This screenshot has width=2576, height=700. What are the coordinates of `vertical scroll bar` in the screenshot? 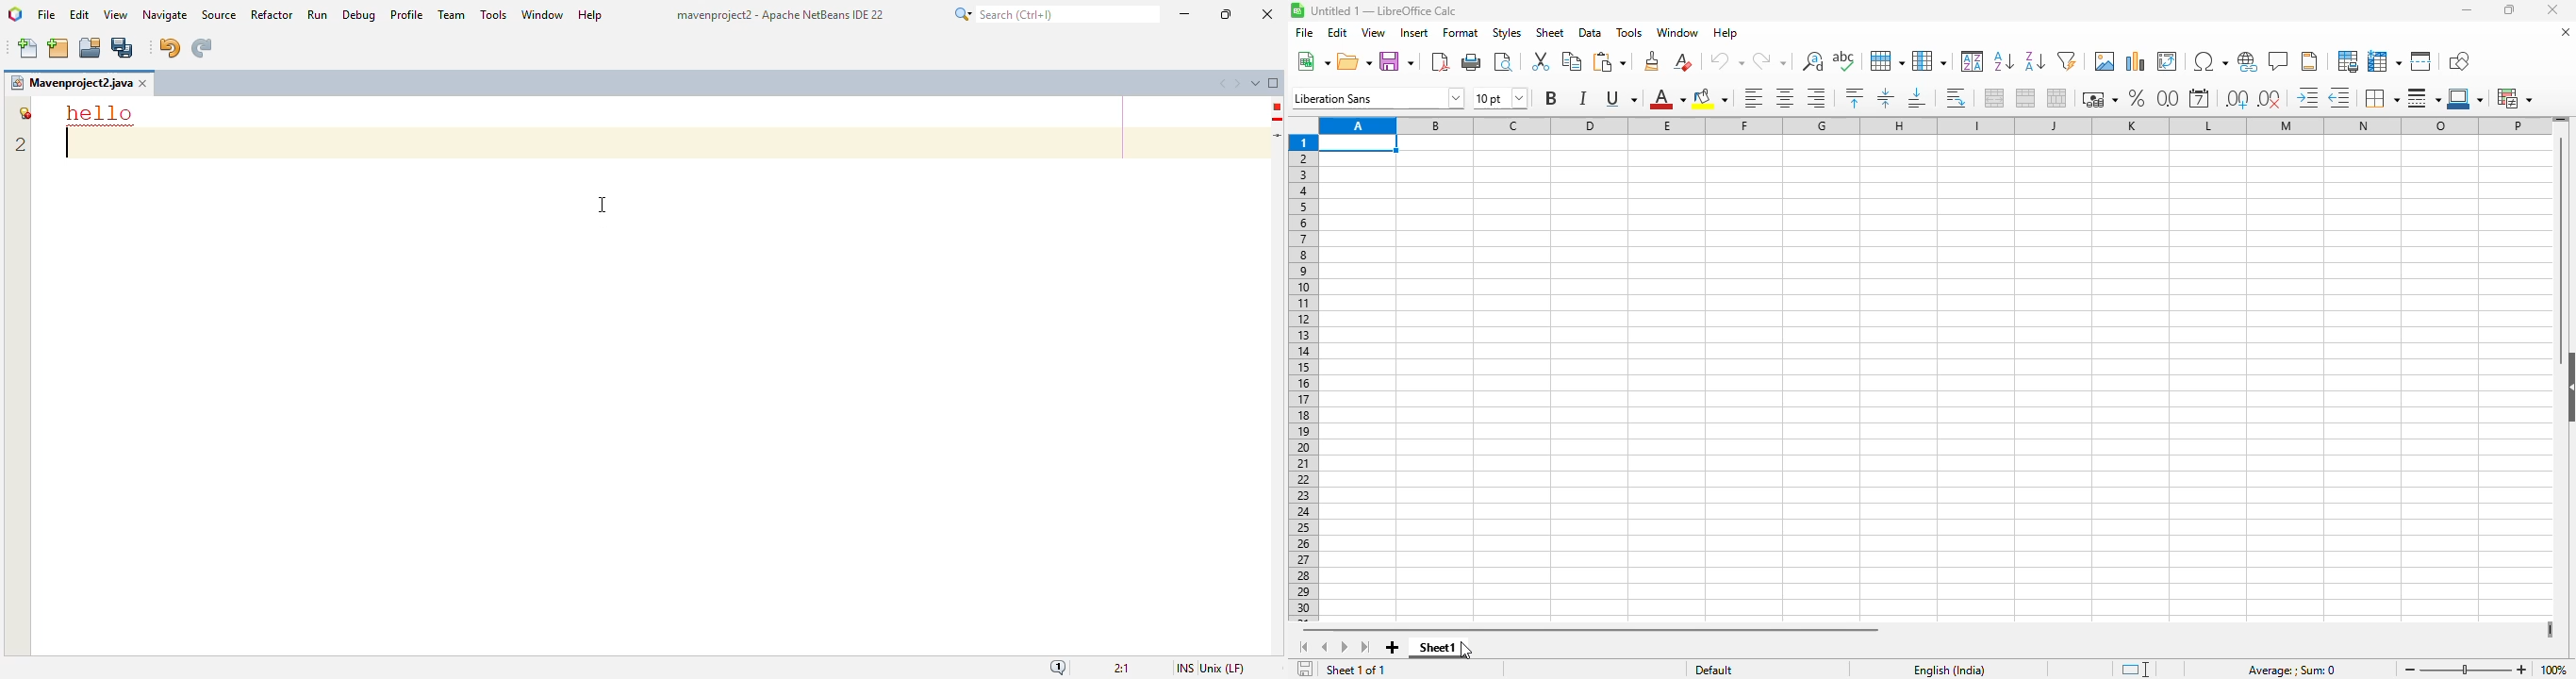 It's located at (2561, 250).